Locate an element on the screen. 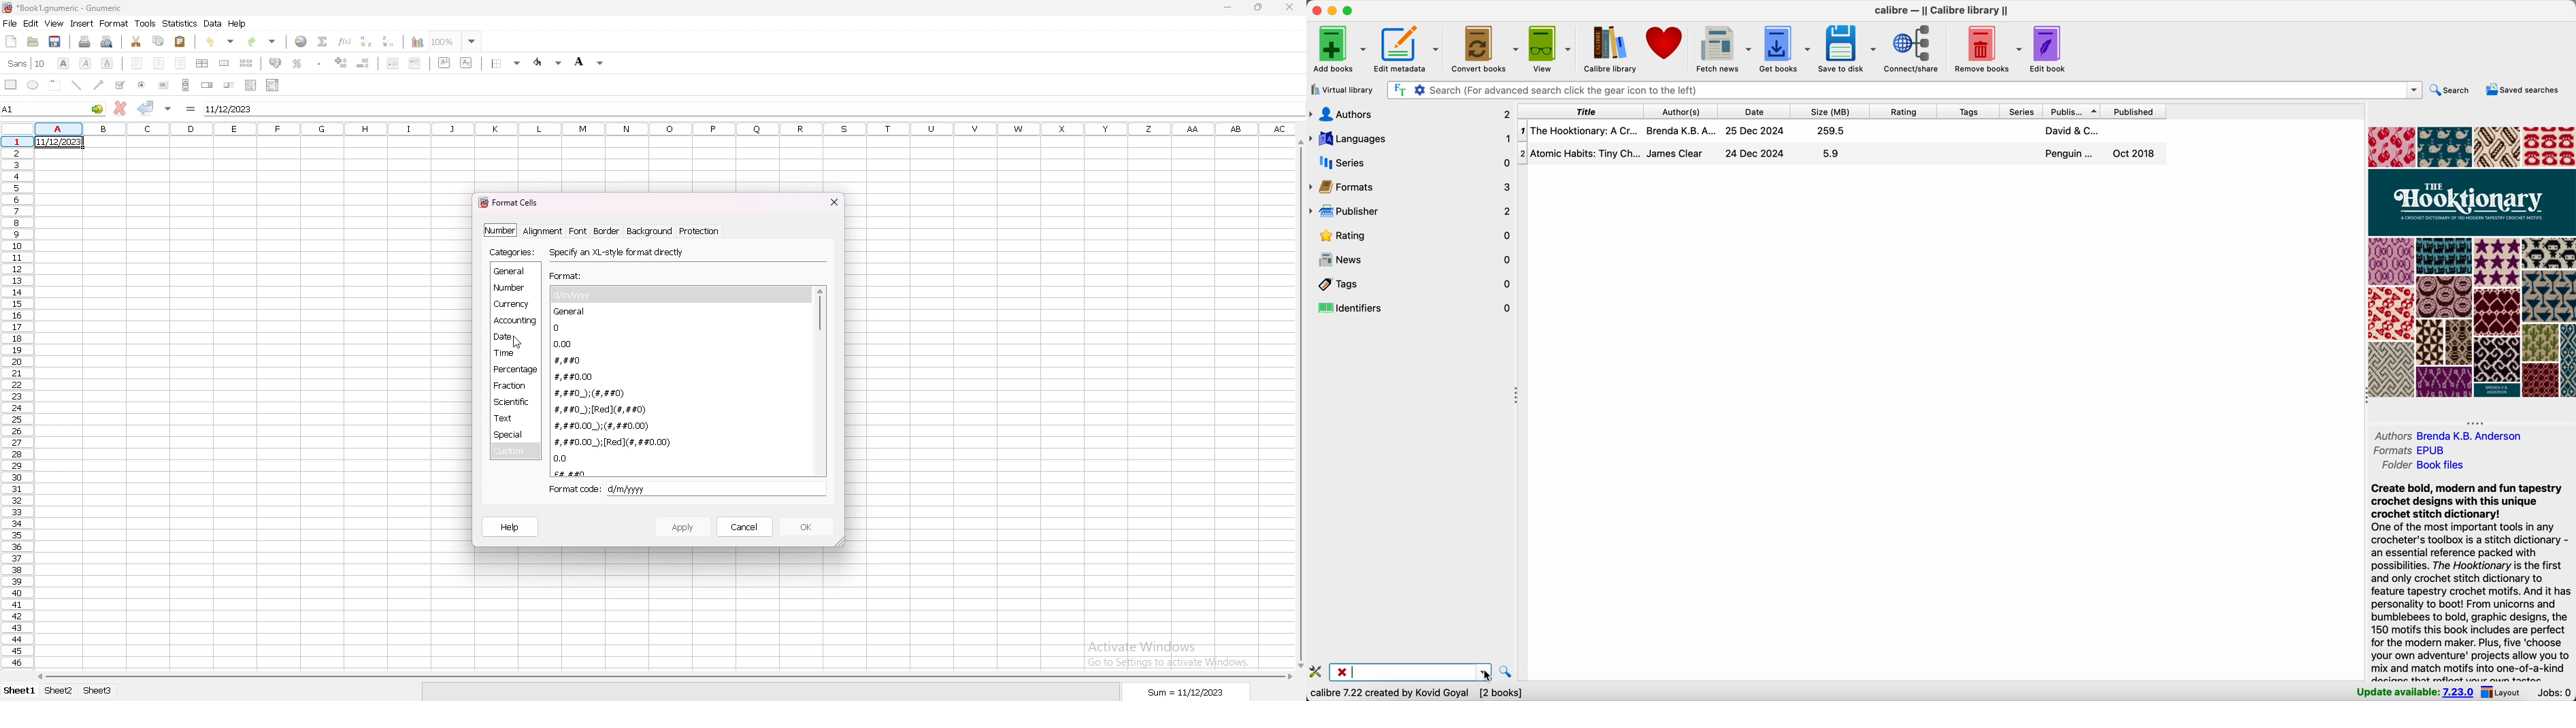 The height and width of the screenshot is (728, 2576). bold is located at coordinates (64, 63).